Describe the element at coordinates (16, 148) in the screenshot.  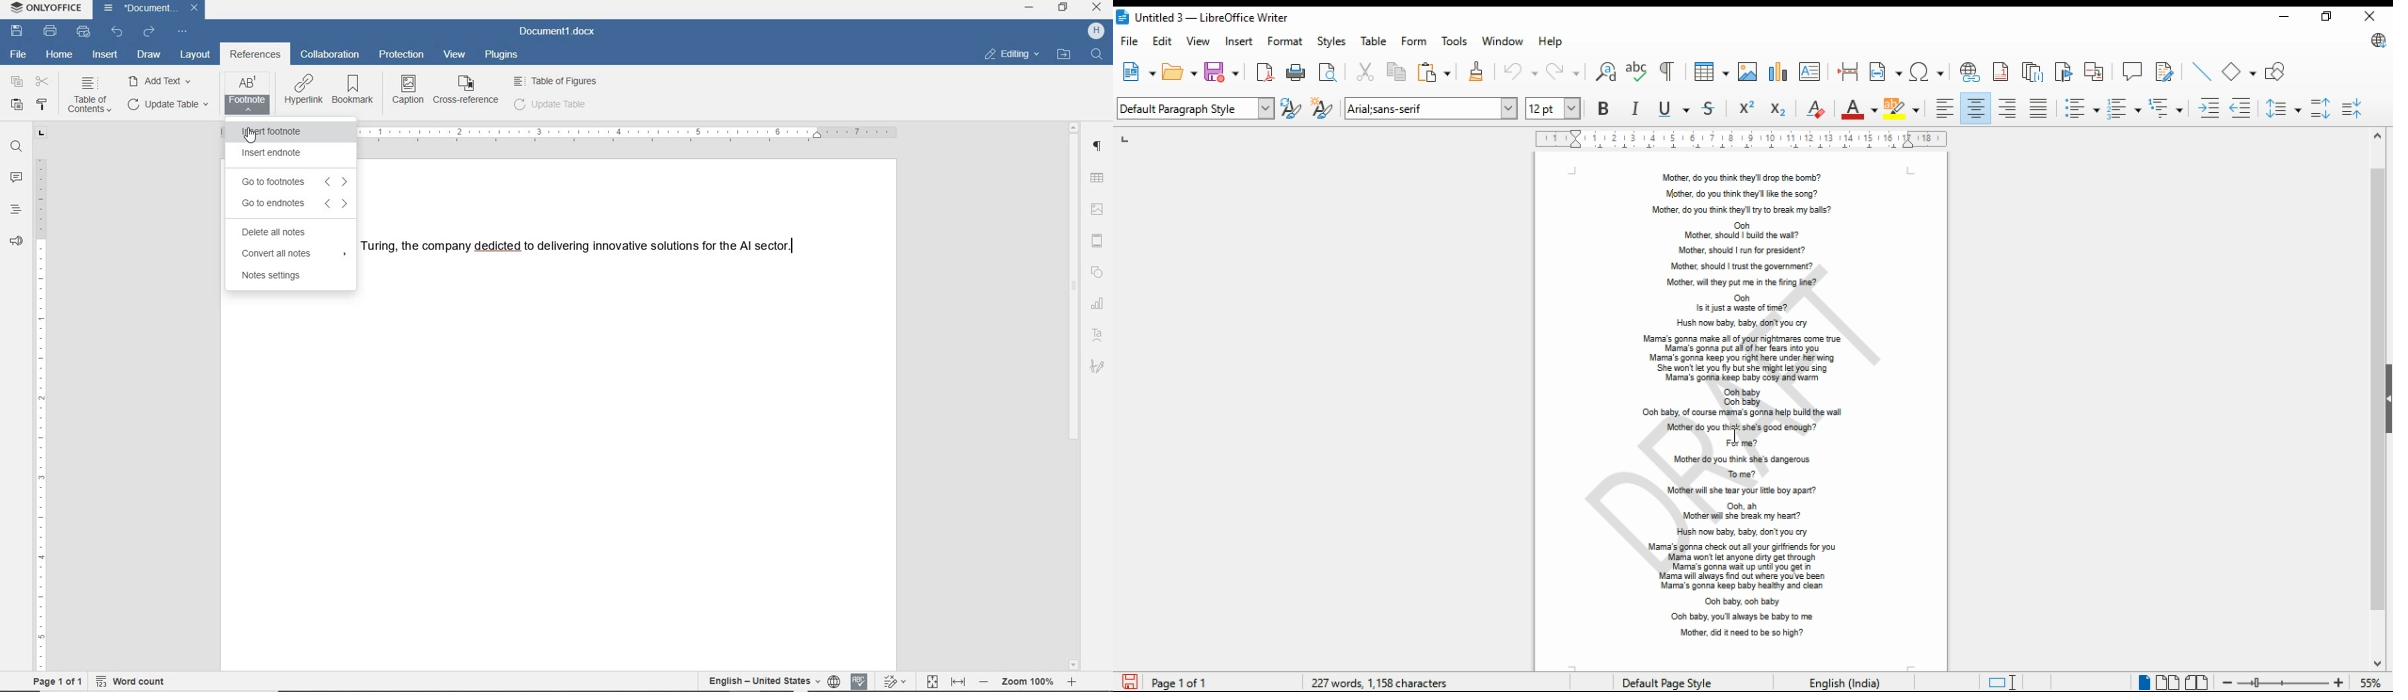
I see `find and replace` at that location.